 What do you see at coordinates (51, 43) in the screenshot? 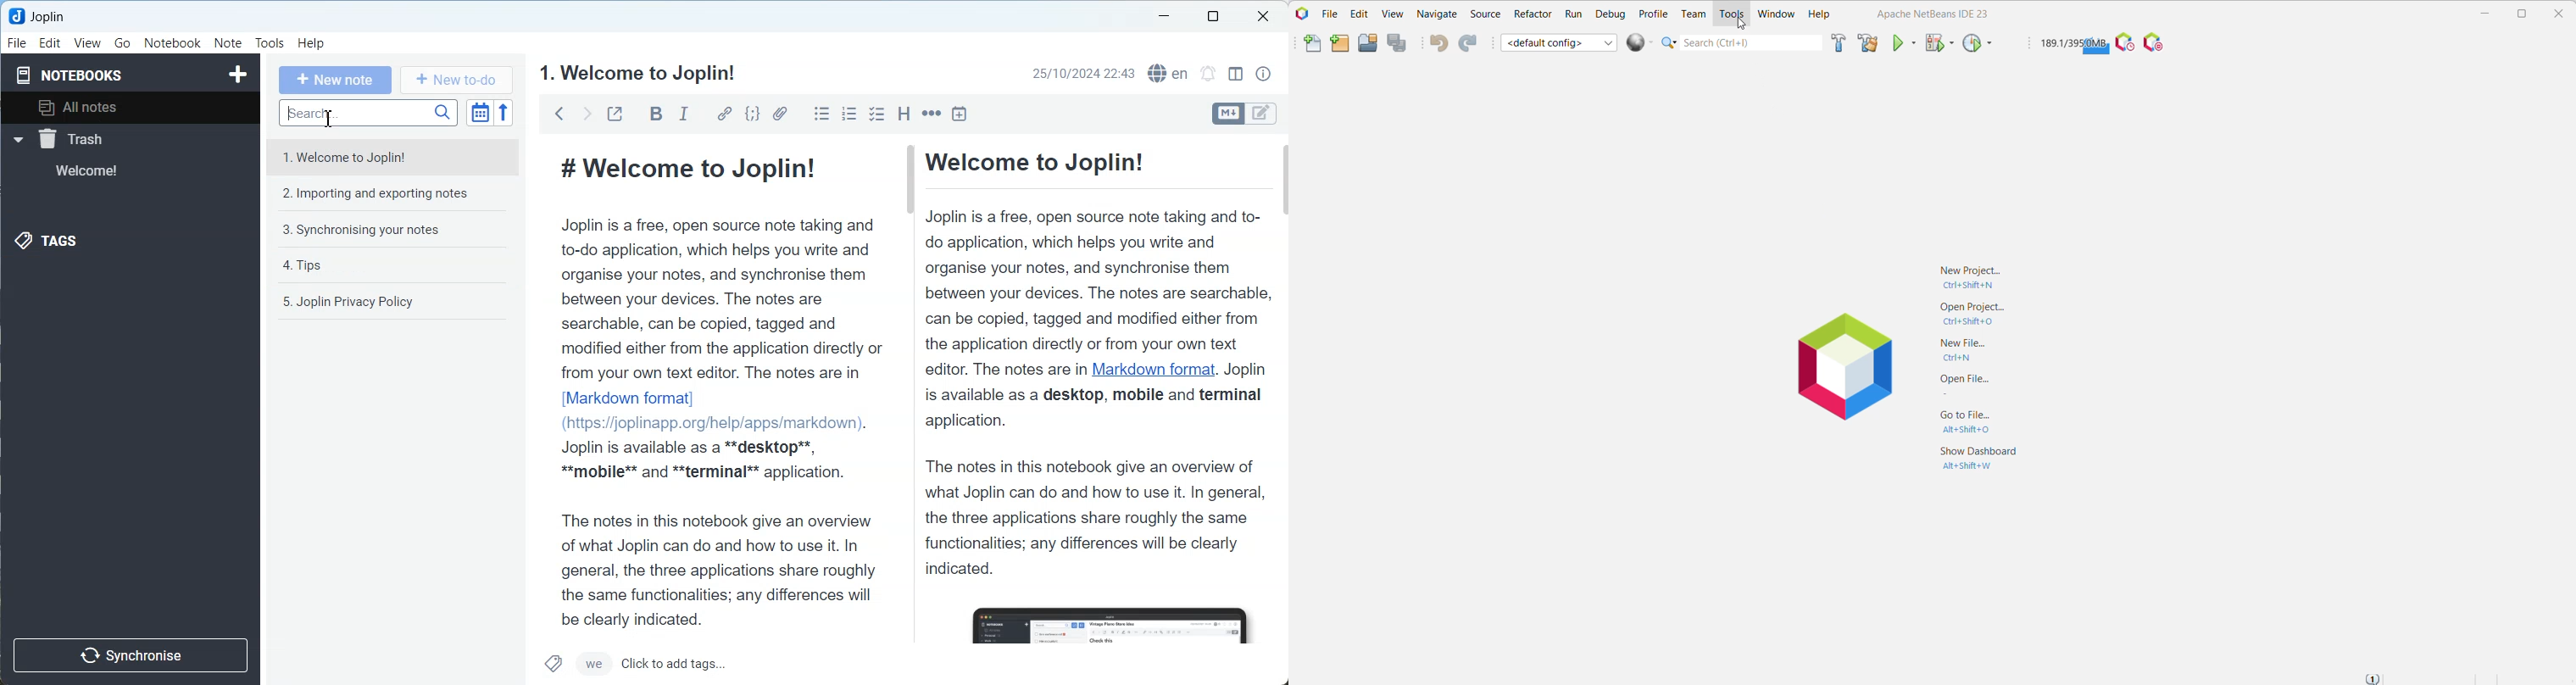
I see `Edit` at bounding box center [51, 43].